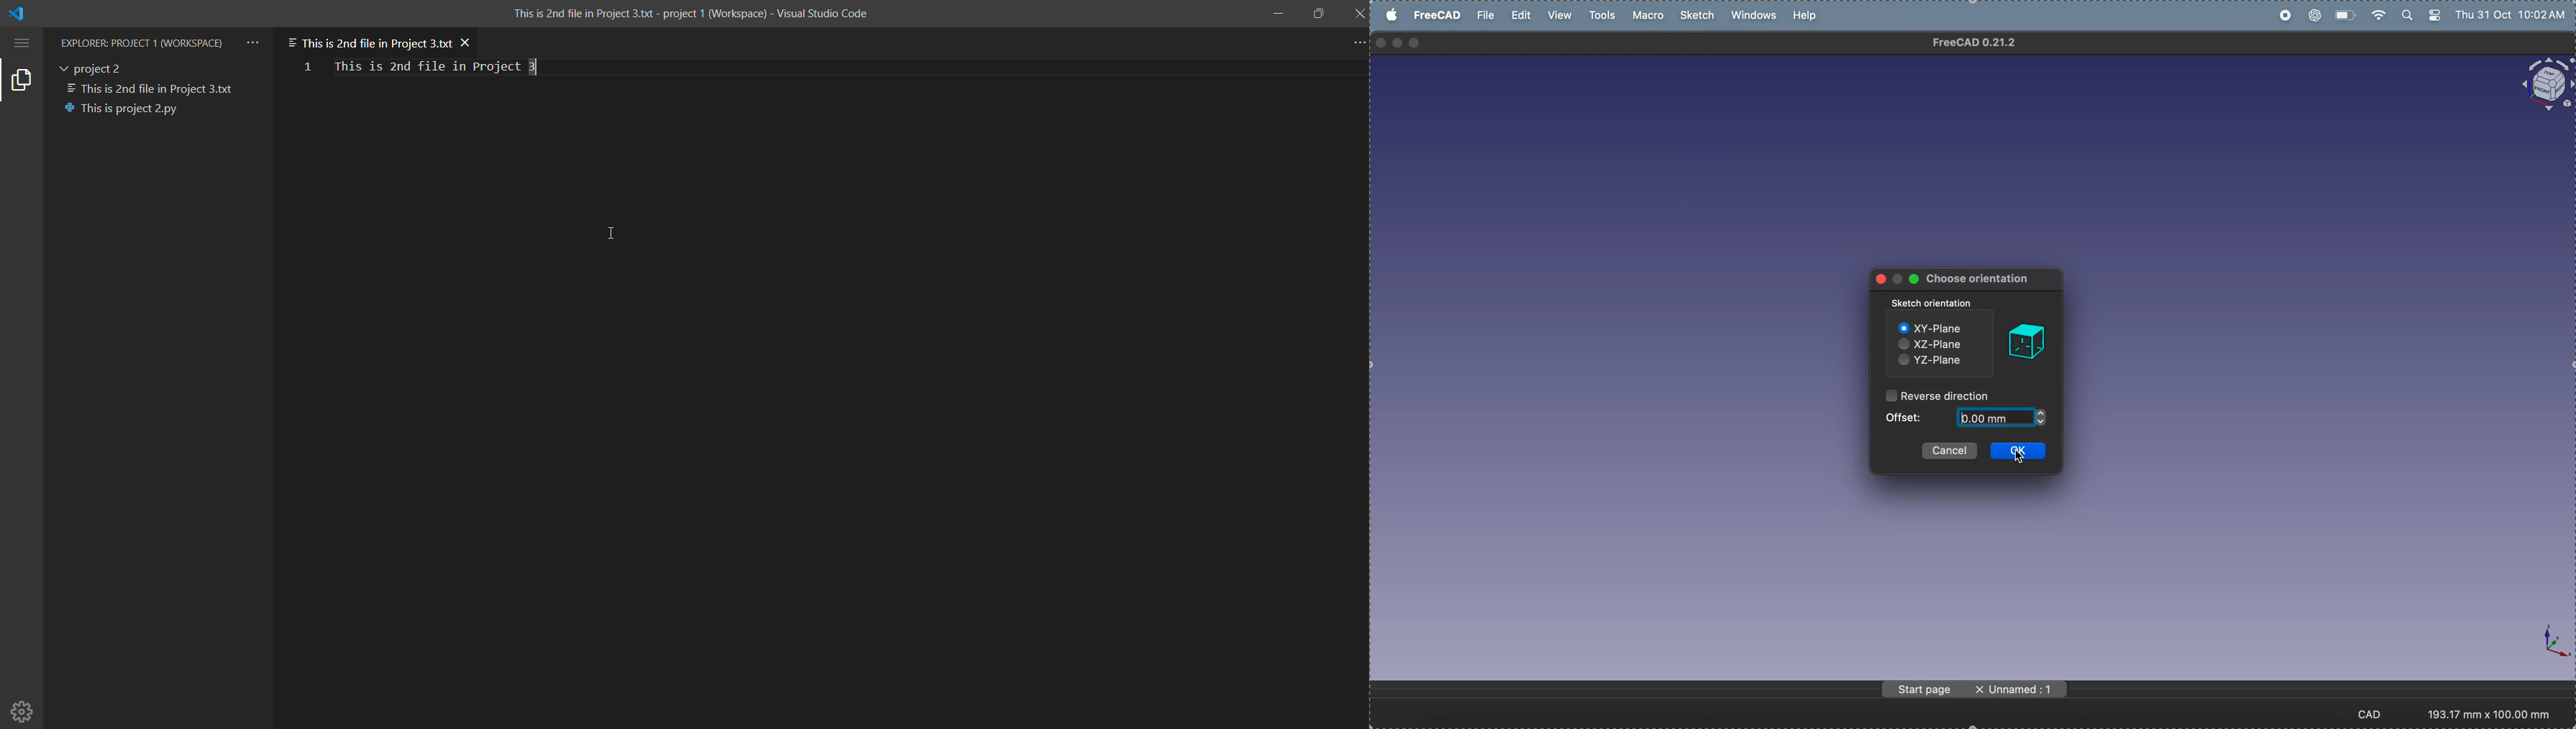 Image resolution: width=2576 pixels, height=756 pixels. What do you see at coordinates (1806, 14) in the screenshot?
I see `help` at bounding box center [1806, 14].